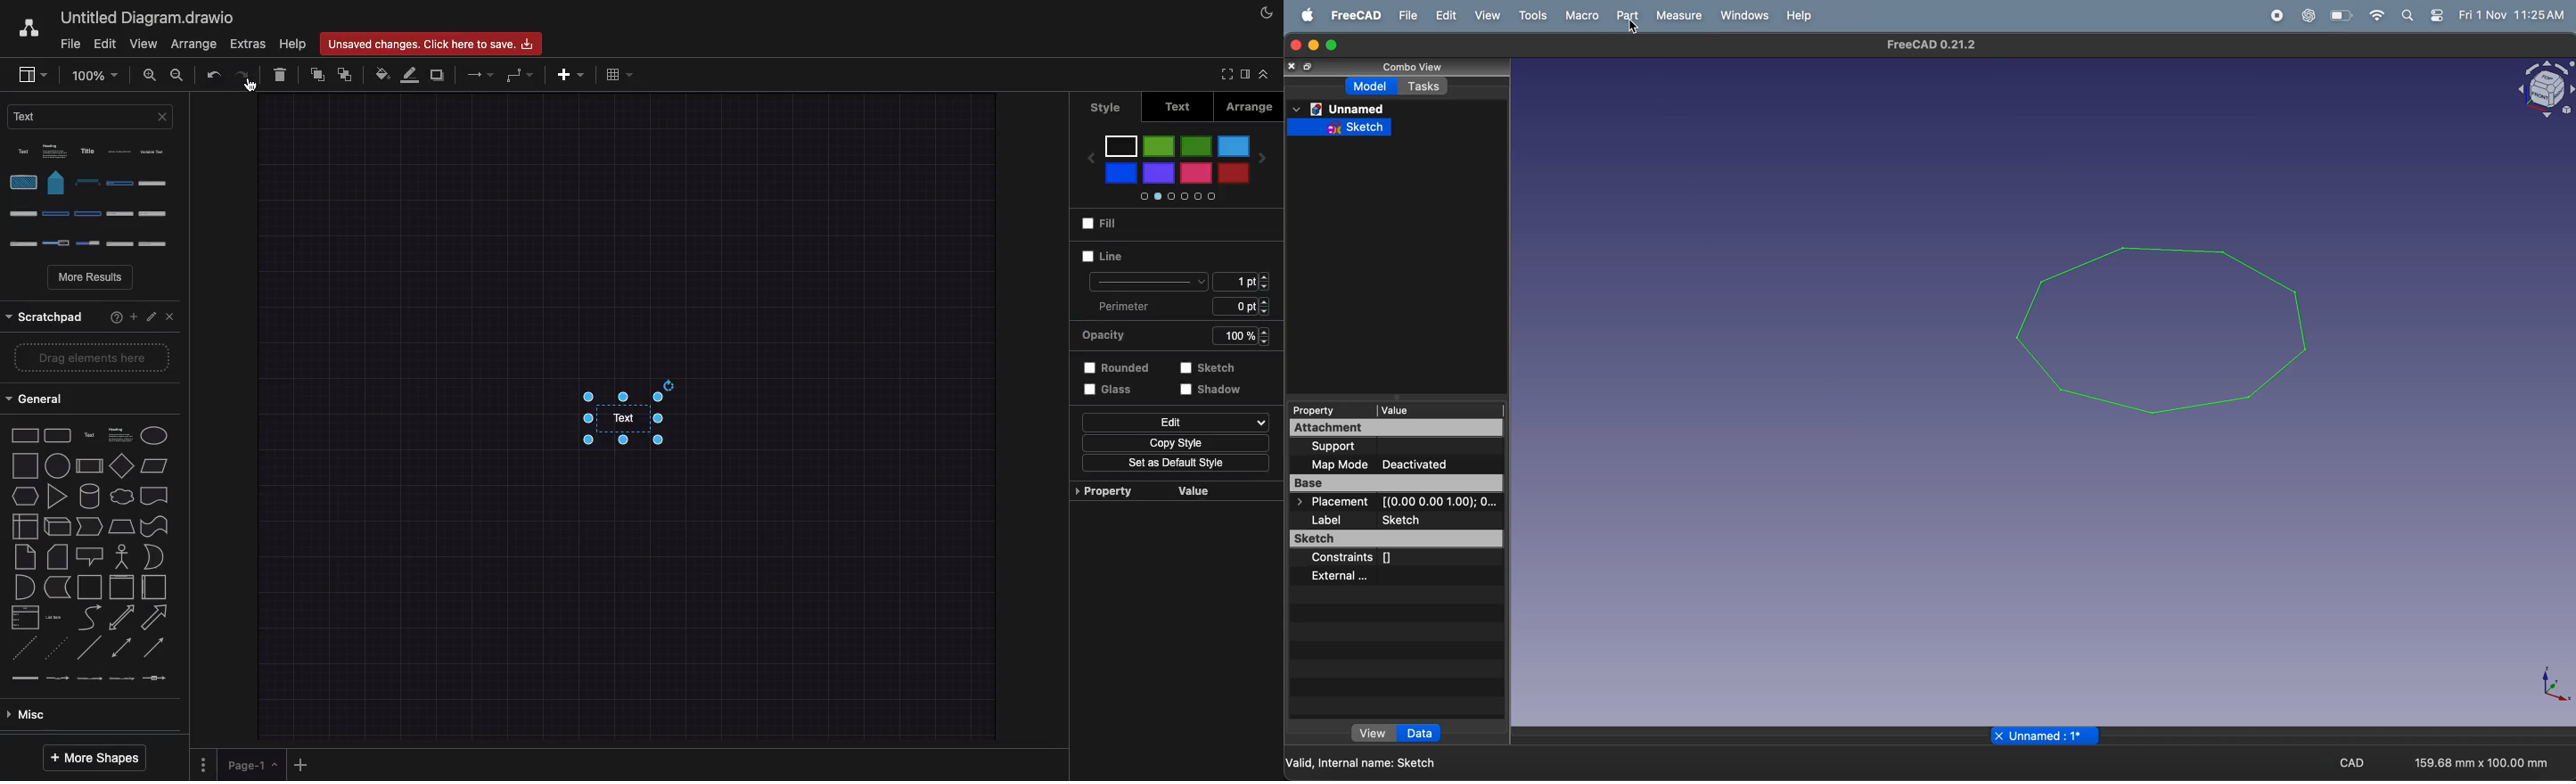 This screenshot has height=784, width=2576. Describe the element at coordinates (1338, 109) in the screenshot. I see `unnamed` at that location.